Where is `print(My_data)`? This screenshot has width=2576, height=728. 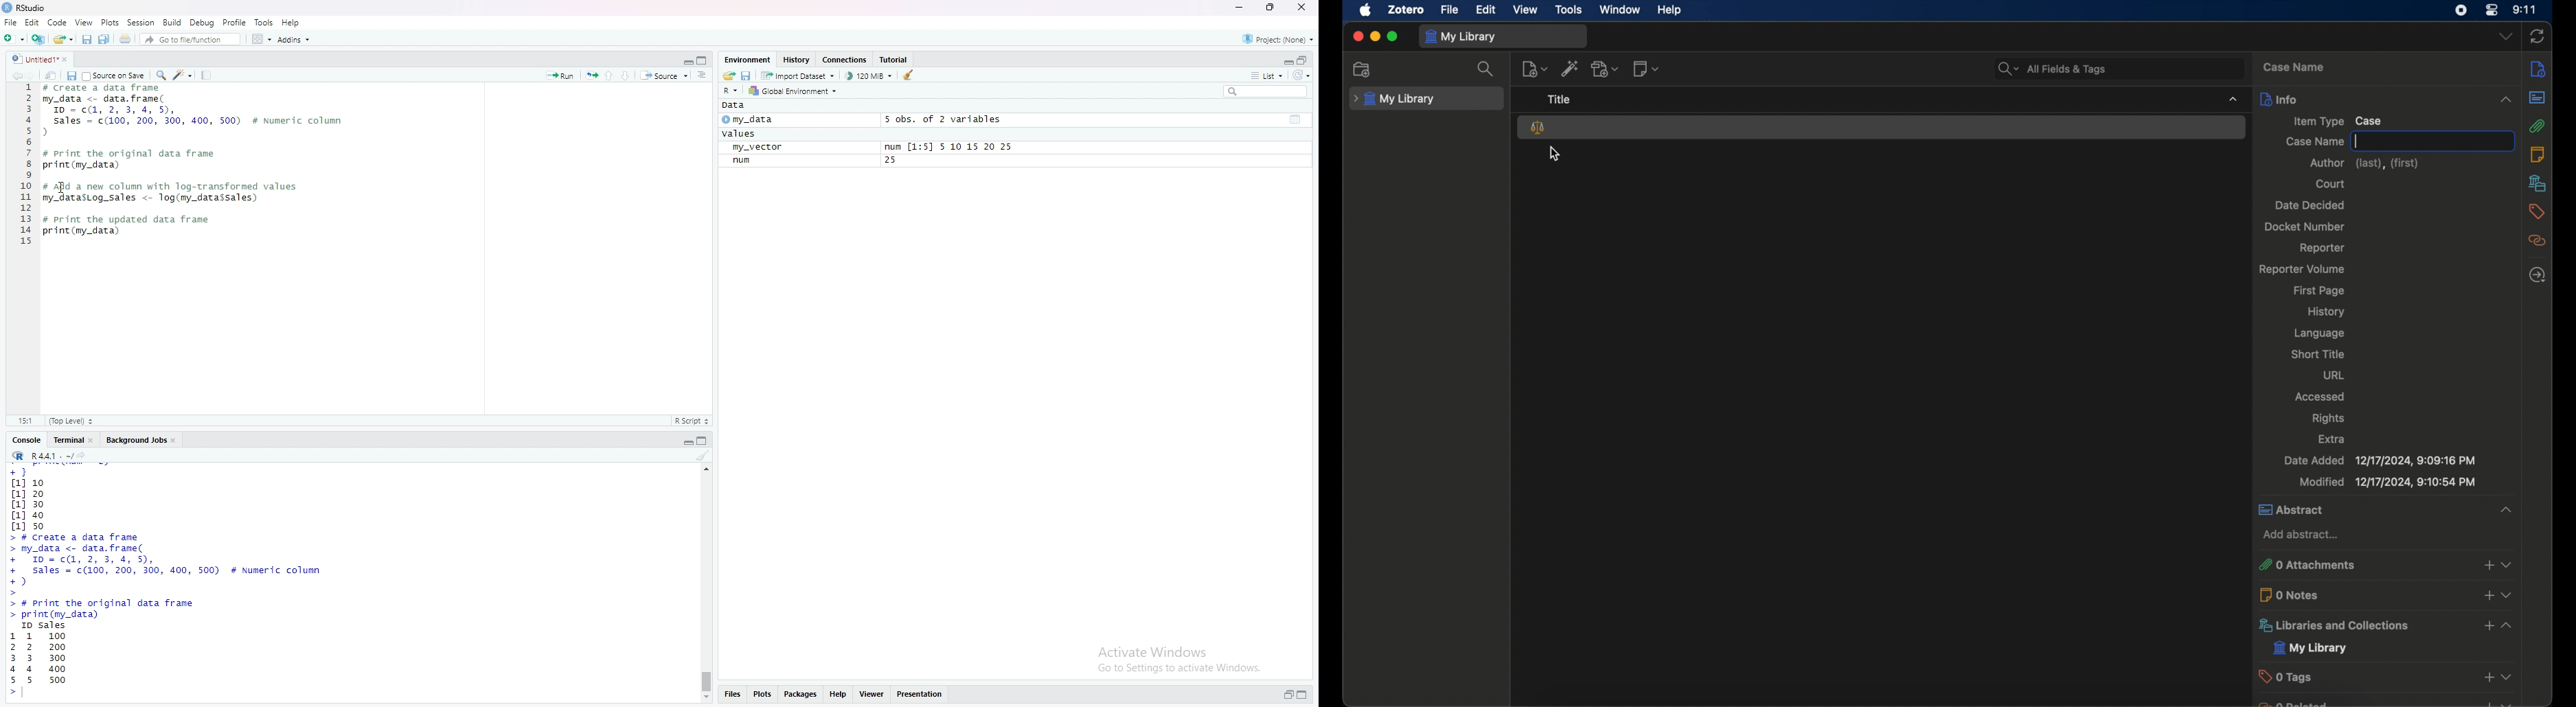
print(My_data) is located at coordinates (82, 165).